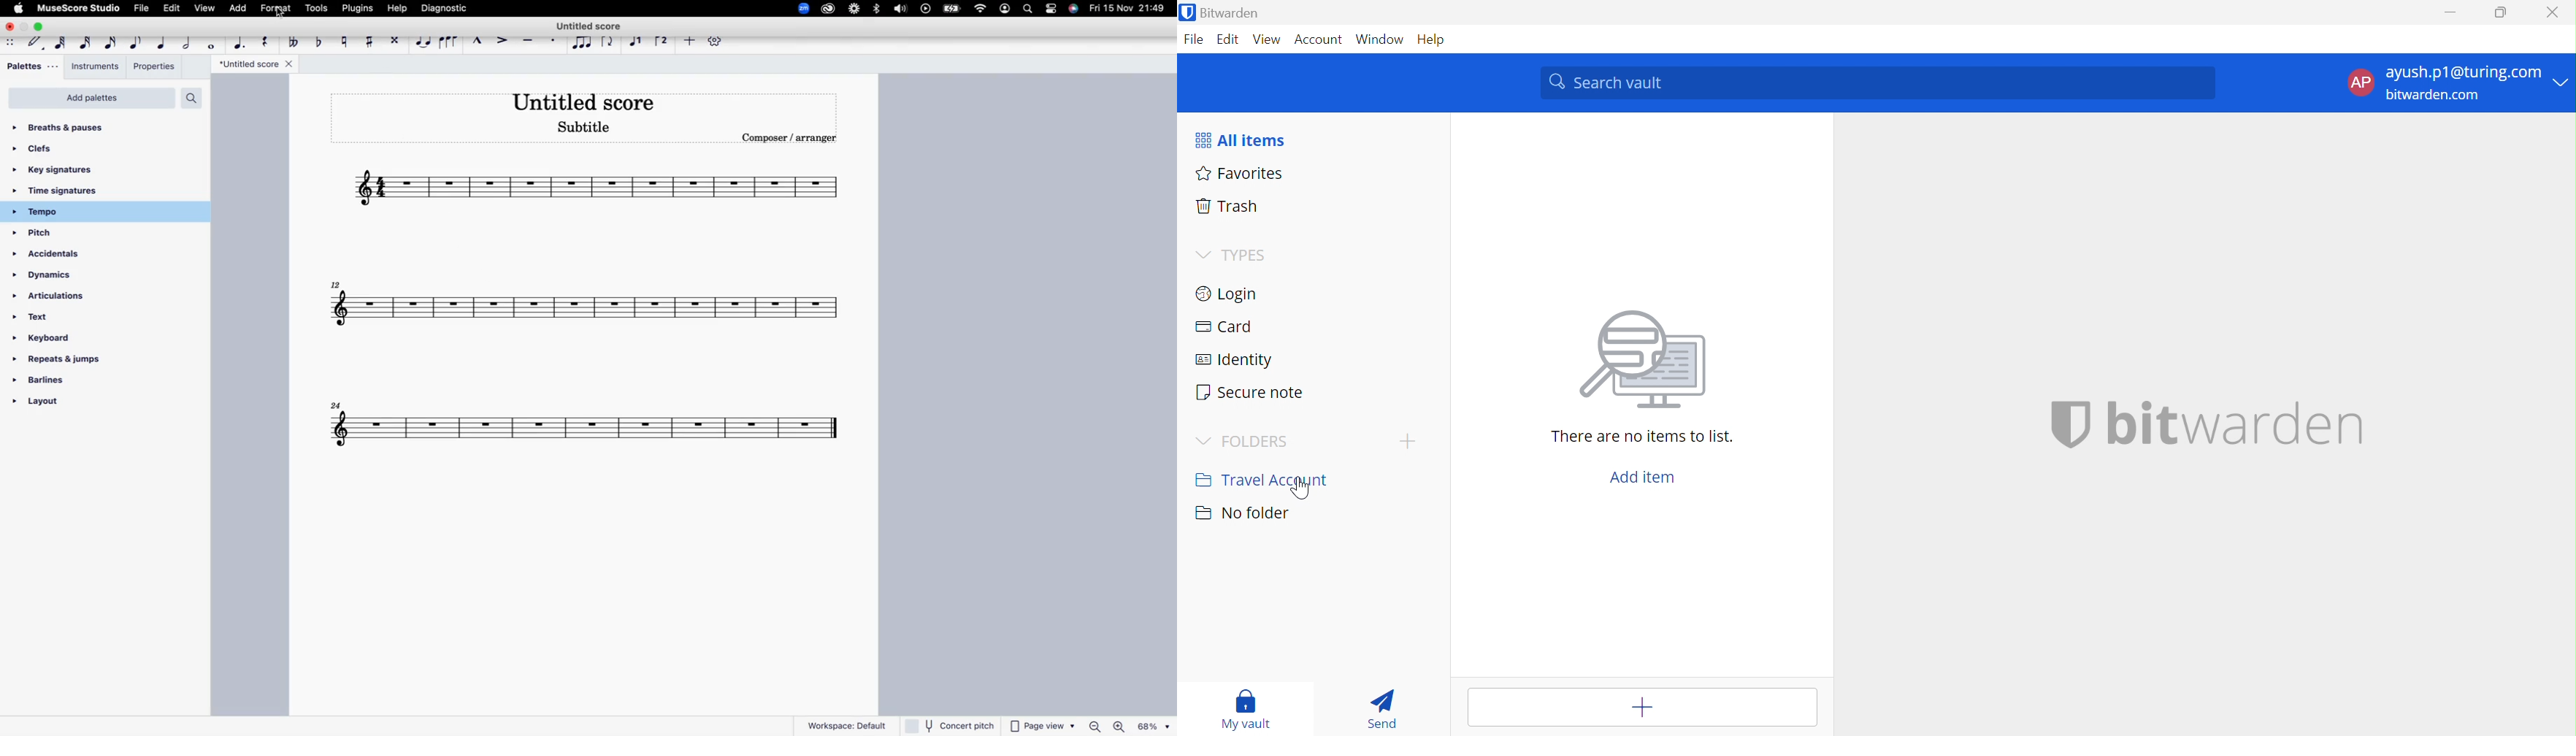 The image size is (2576, 756). Describe the element at coordinates (57, 149) in the screenshot. I see `clefs` at that location.